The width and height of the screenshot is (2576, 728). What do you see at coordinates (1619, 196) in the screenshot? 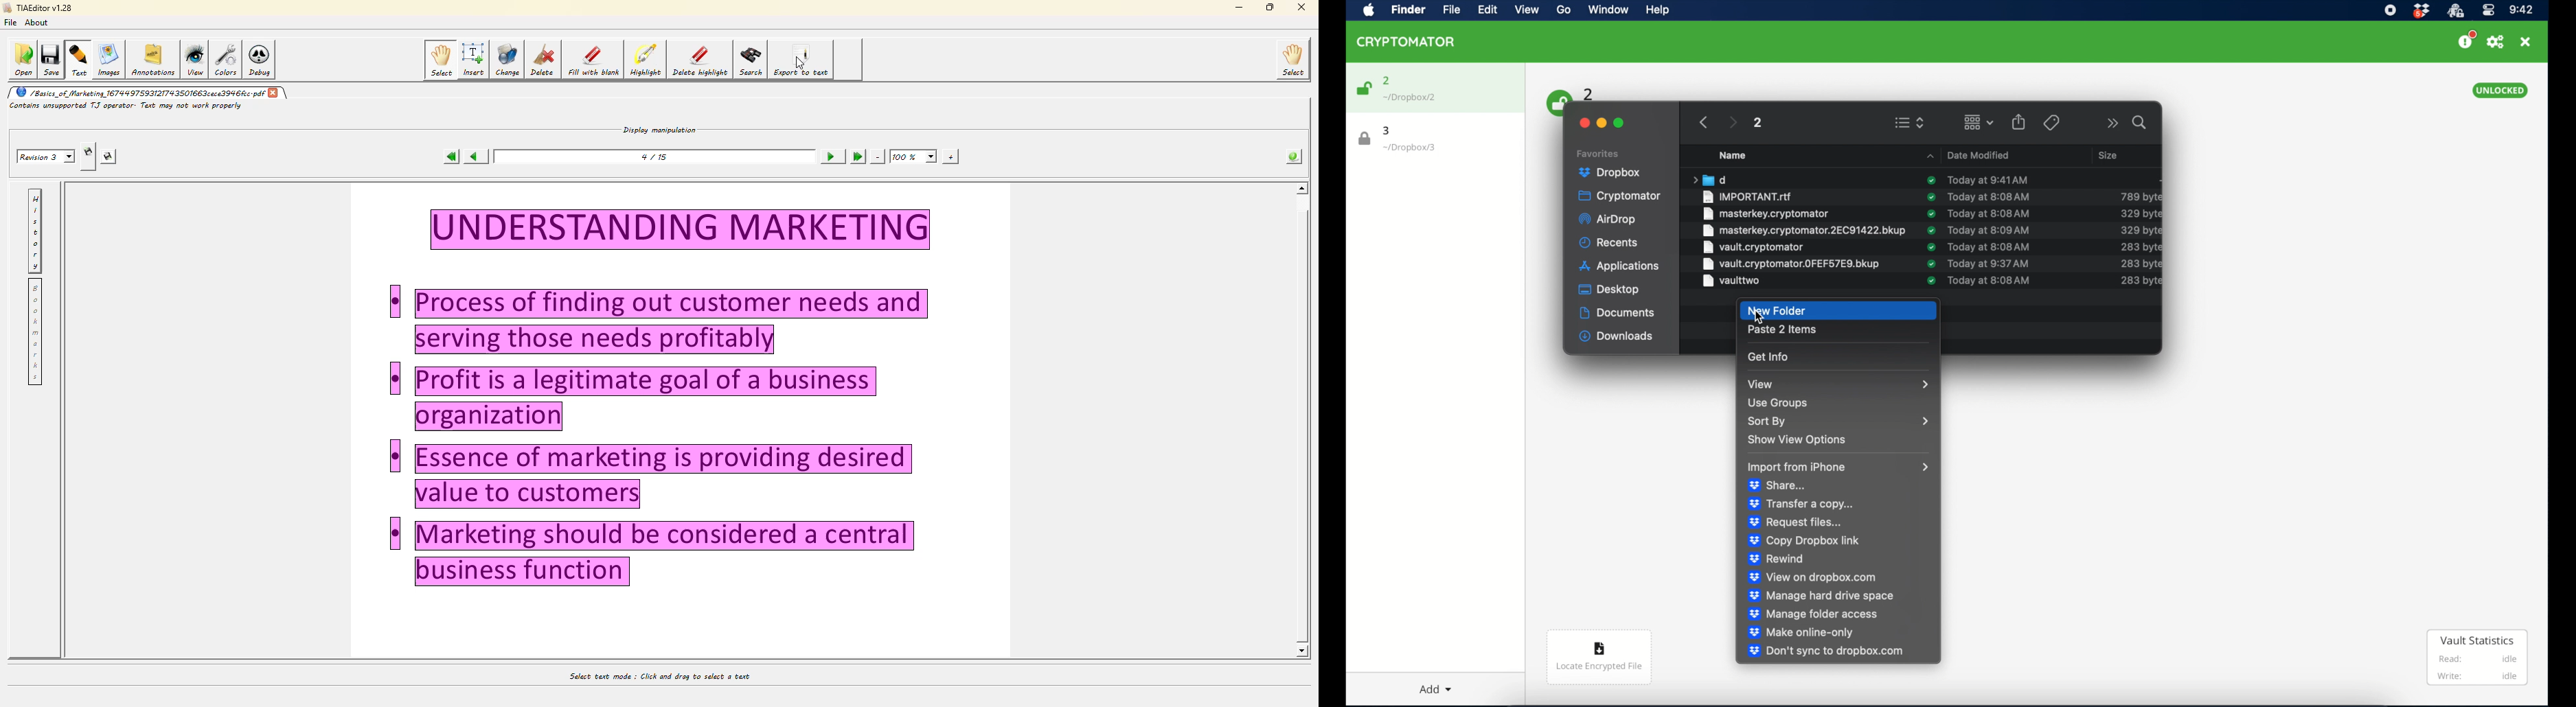
I see `cryptomator` at bounding box center [1619, 196].